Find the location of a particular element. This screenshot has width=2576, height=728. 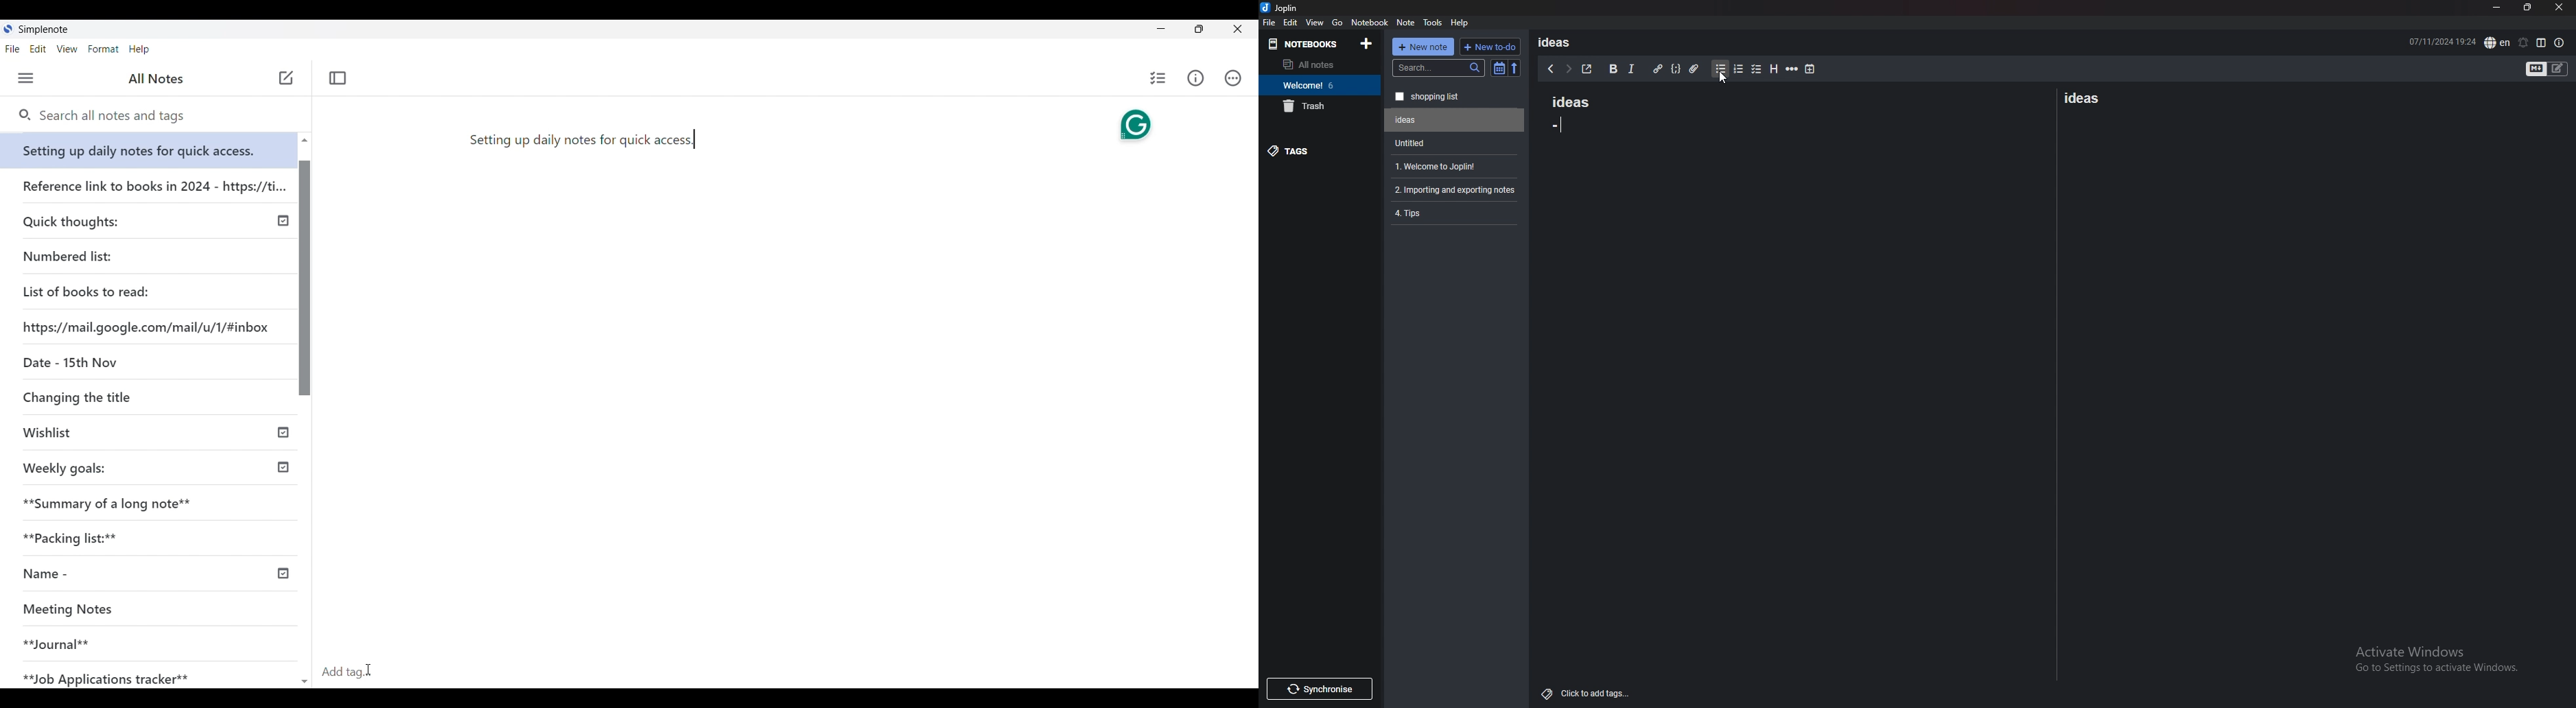

Grammarly extension is located at coordinates (1136, 125).